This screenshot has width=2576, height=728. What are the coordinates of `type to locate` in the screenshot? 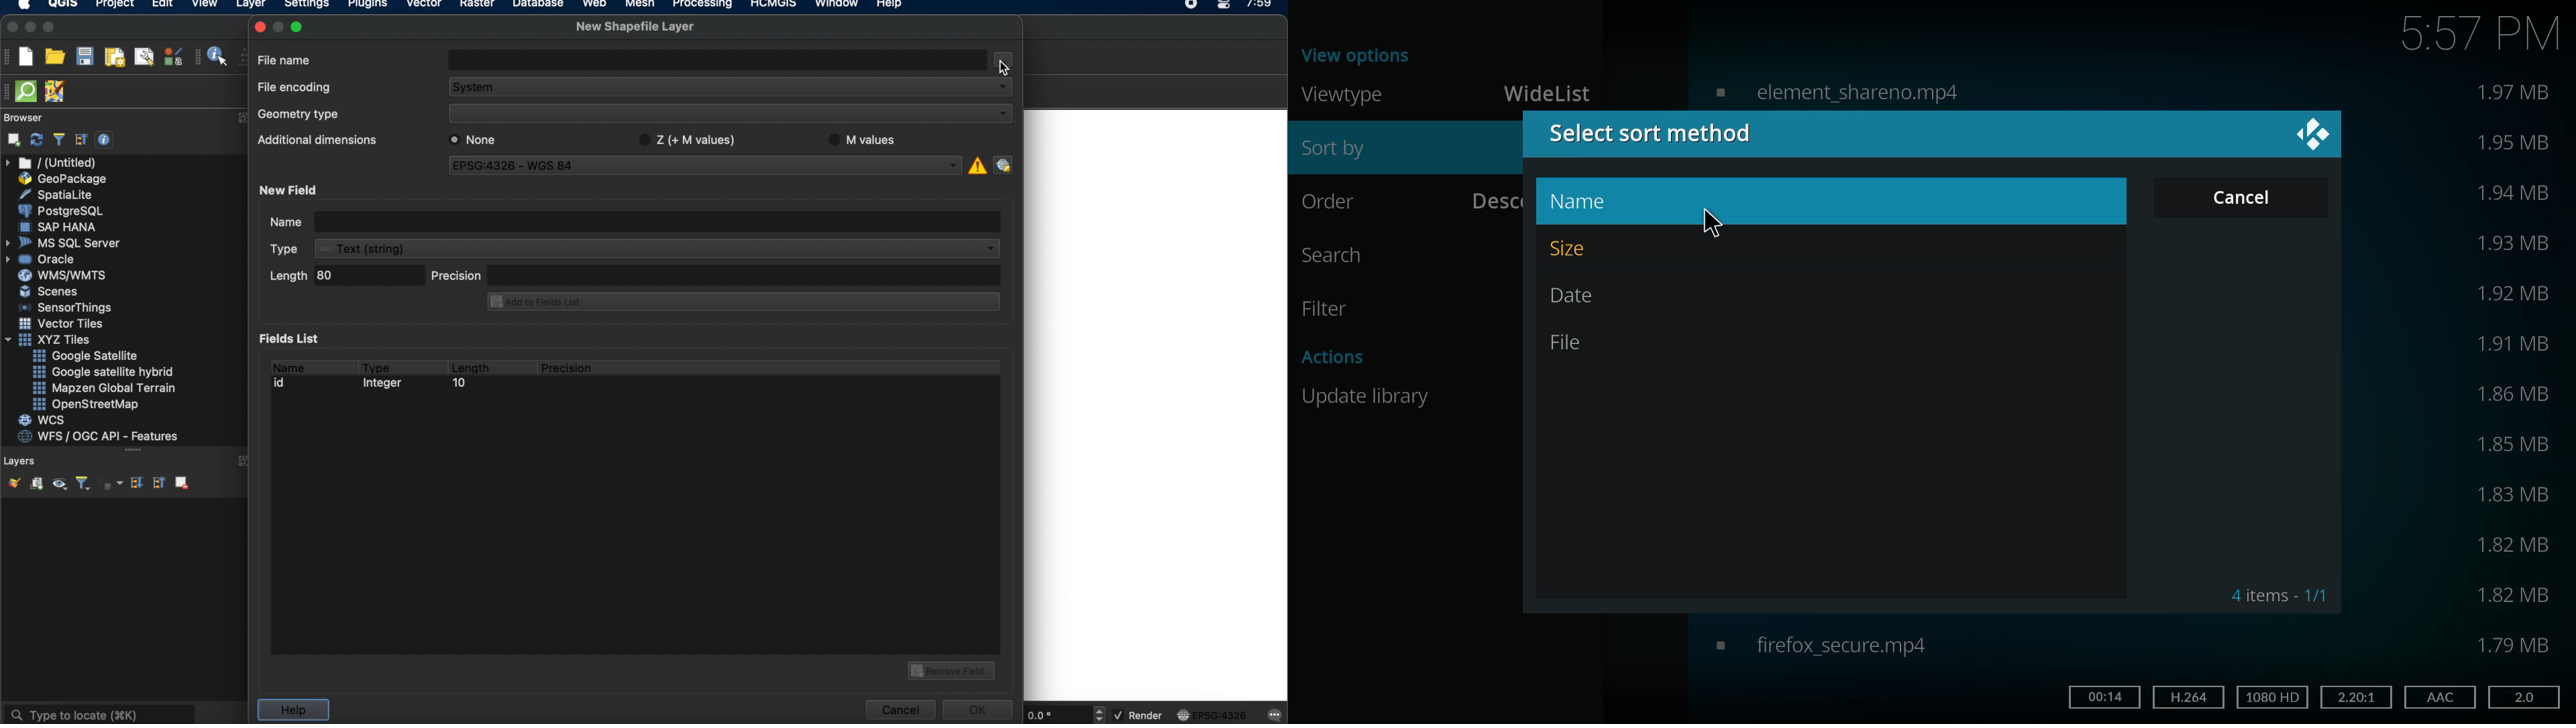 It's located at (99, 713).